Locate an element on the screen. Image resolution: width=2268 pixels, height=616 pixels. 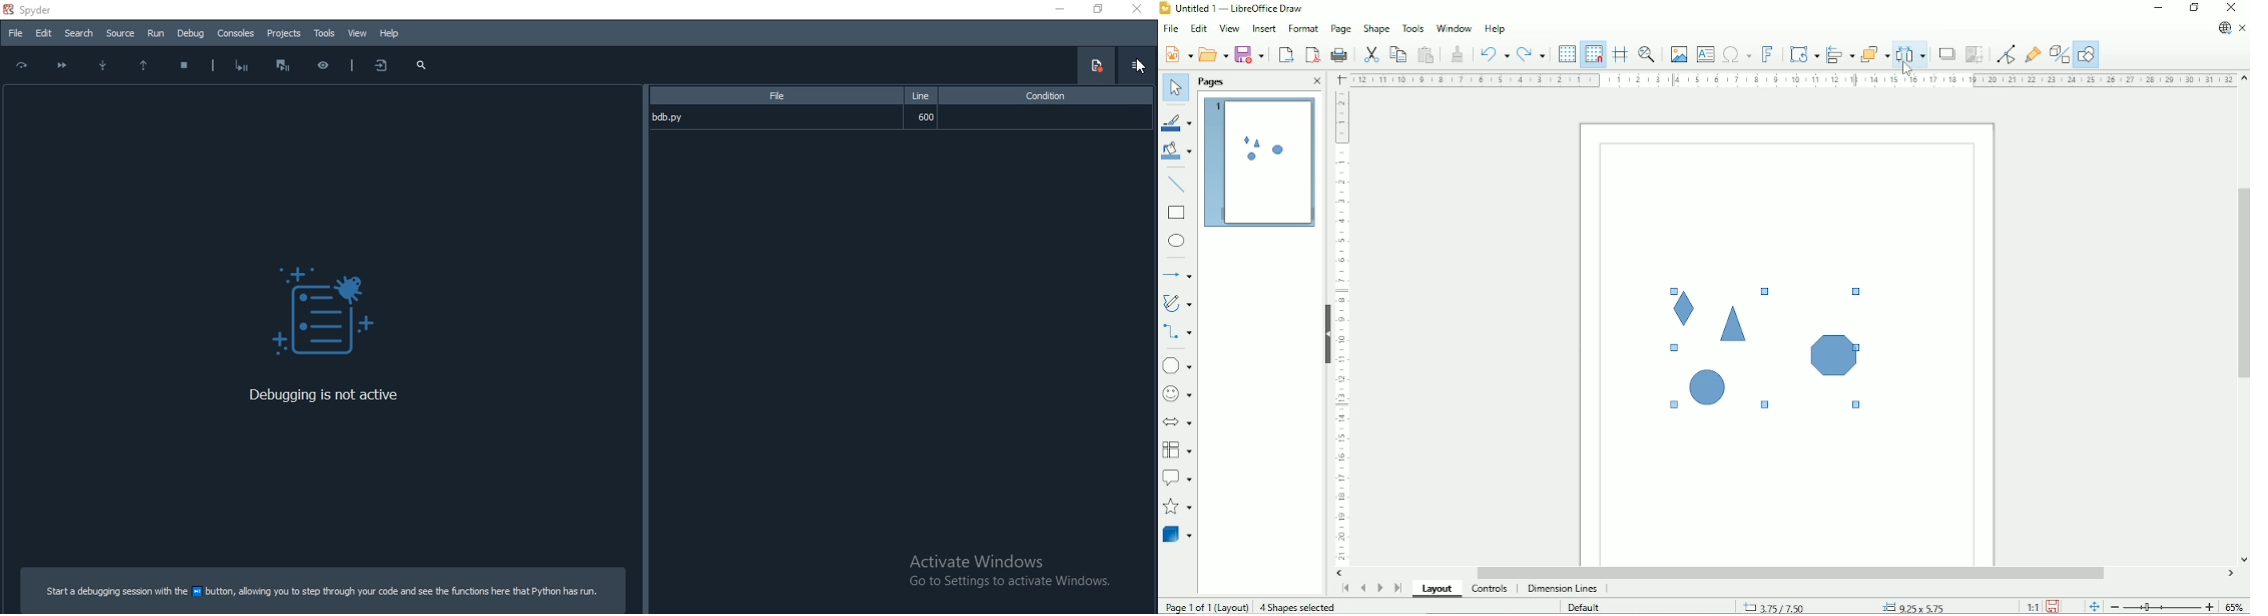
Insert special characters is located at coordinates (1736, 55).